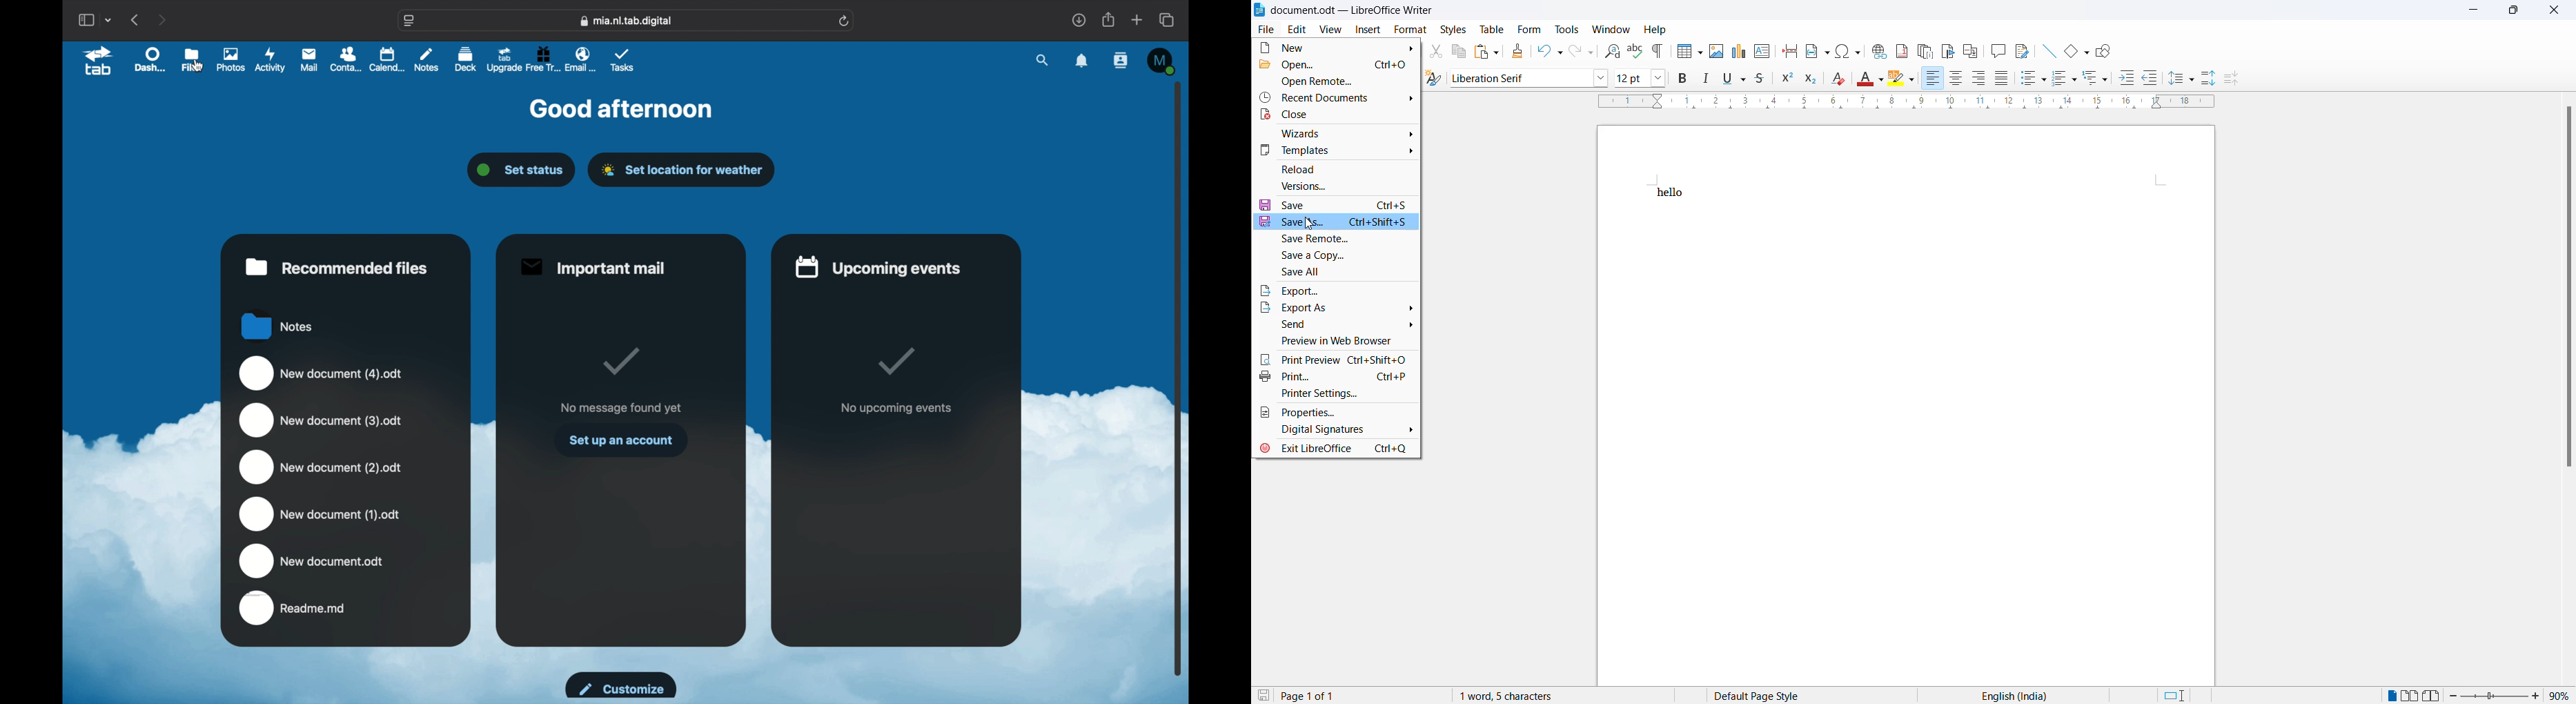  Describe the element at coordinates (164, 20) in the screenshot. I see `next` at that location.